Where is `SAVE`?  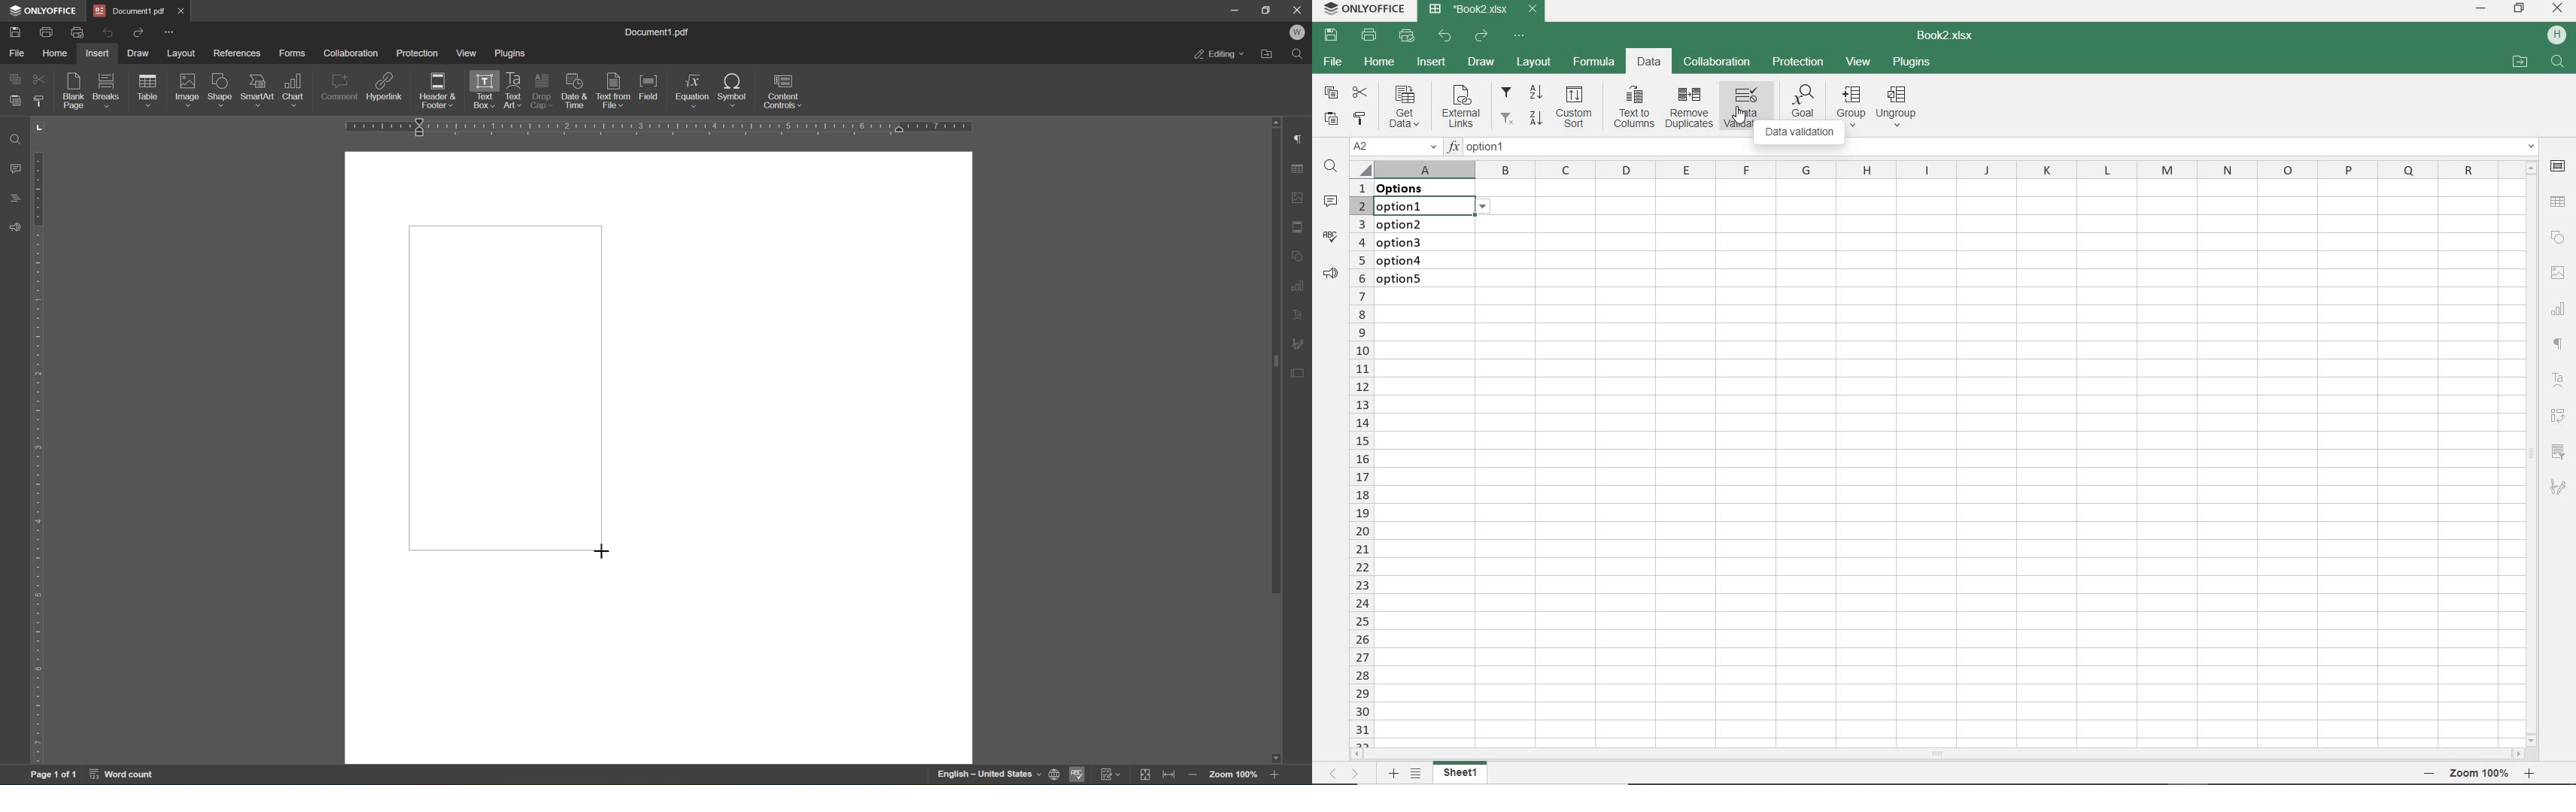
SAVE is located at coordinates (1331, 36).